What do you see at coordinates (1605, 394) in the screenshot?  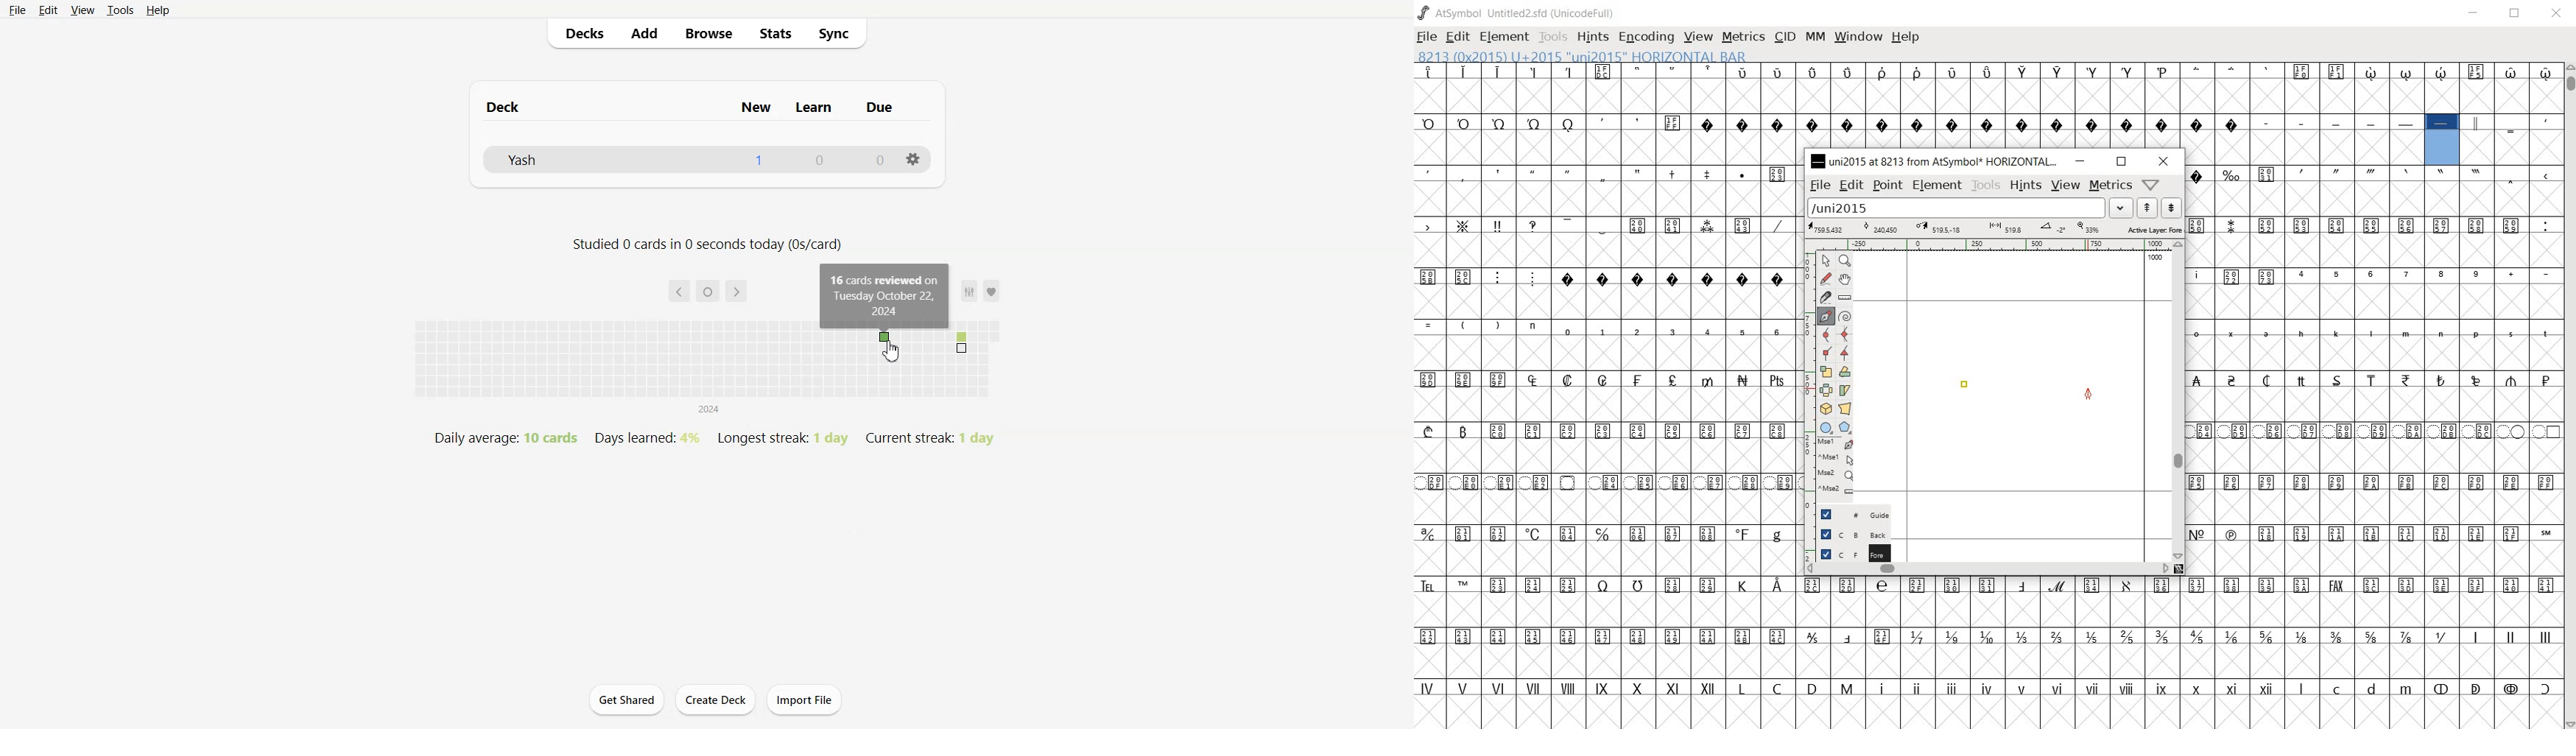 I see `GLYPHS` at bounding box center [1605, 394].